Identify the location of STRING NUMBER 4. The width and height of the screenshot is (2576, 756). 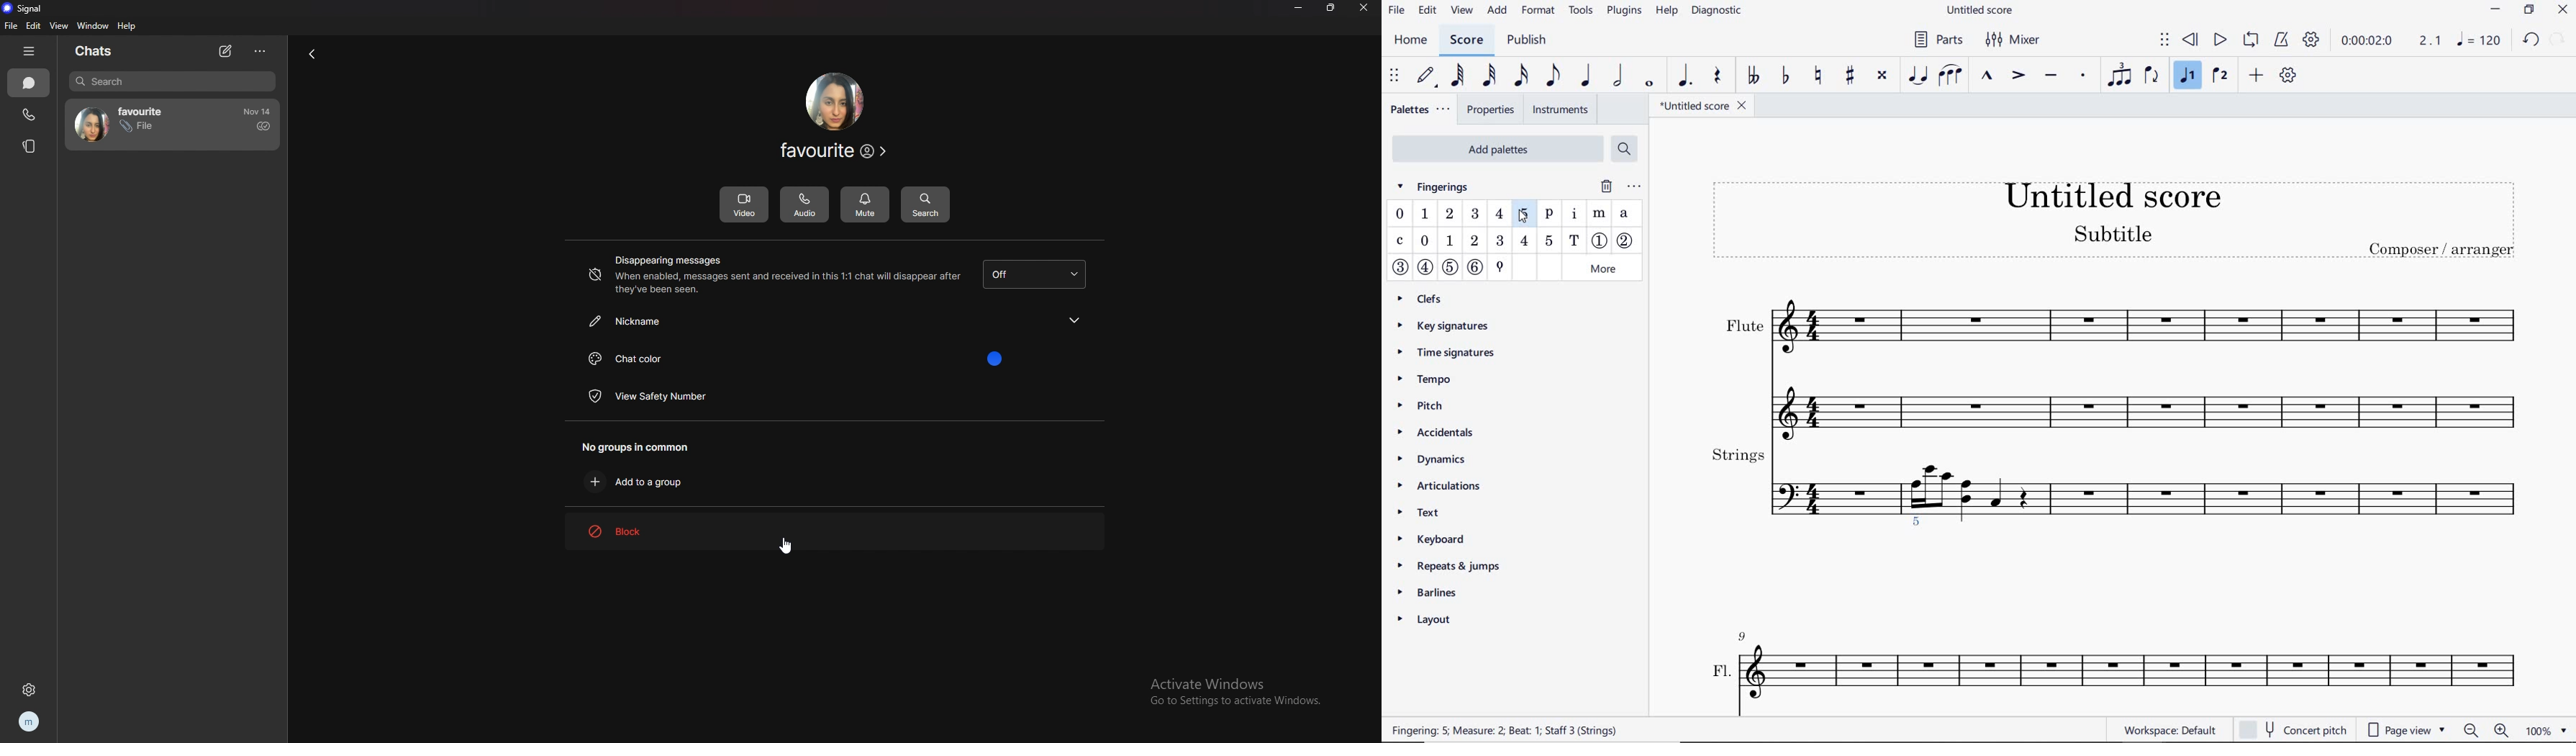
(1425, 269).